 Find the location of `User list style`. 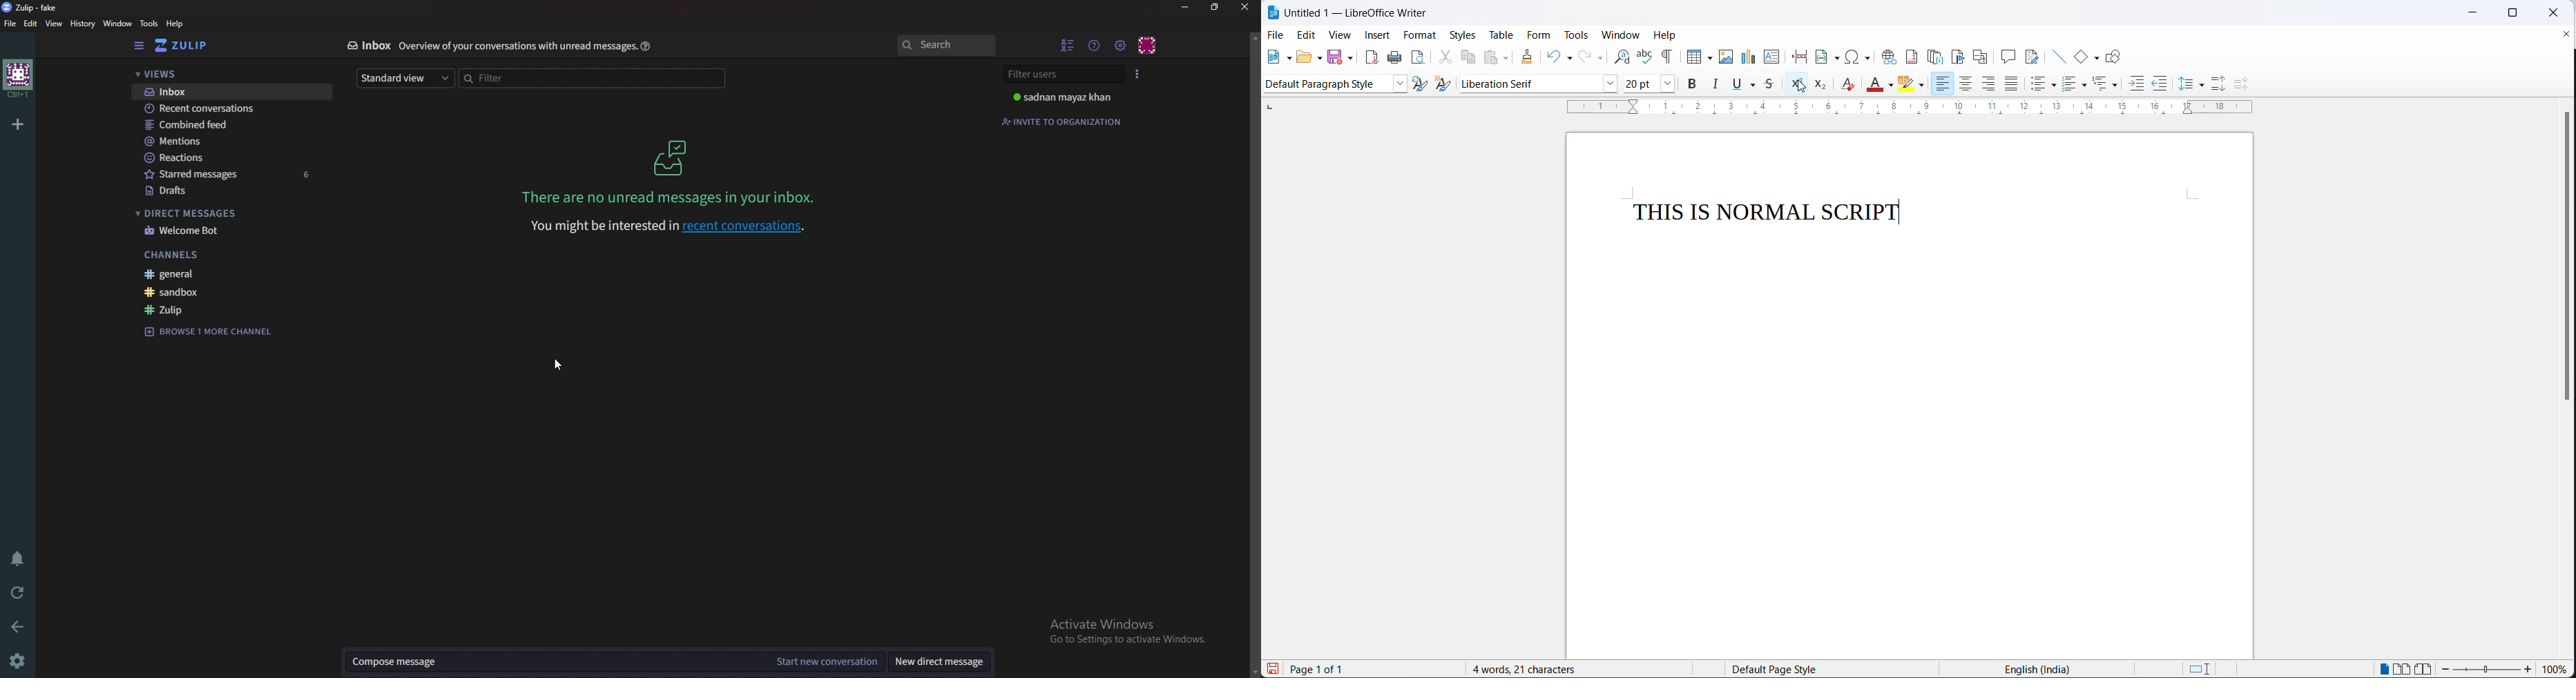

User list style is located at coordinates (1140, 74).